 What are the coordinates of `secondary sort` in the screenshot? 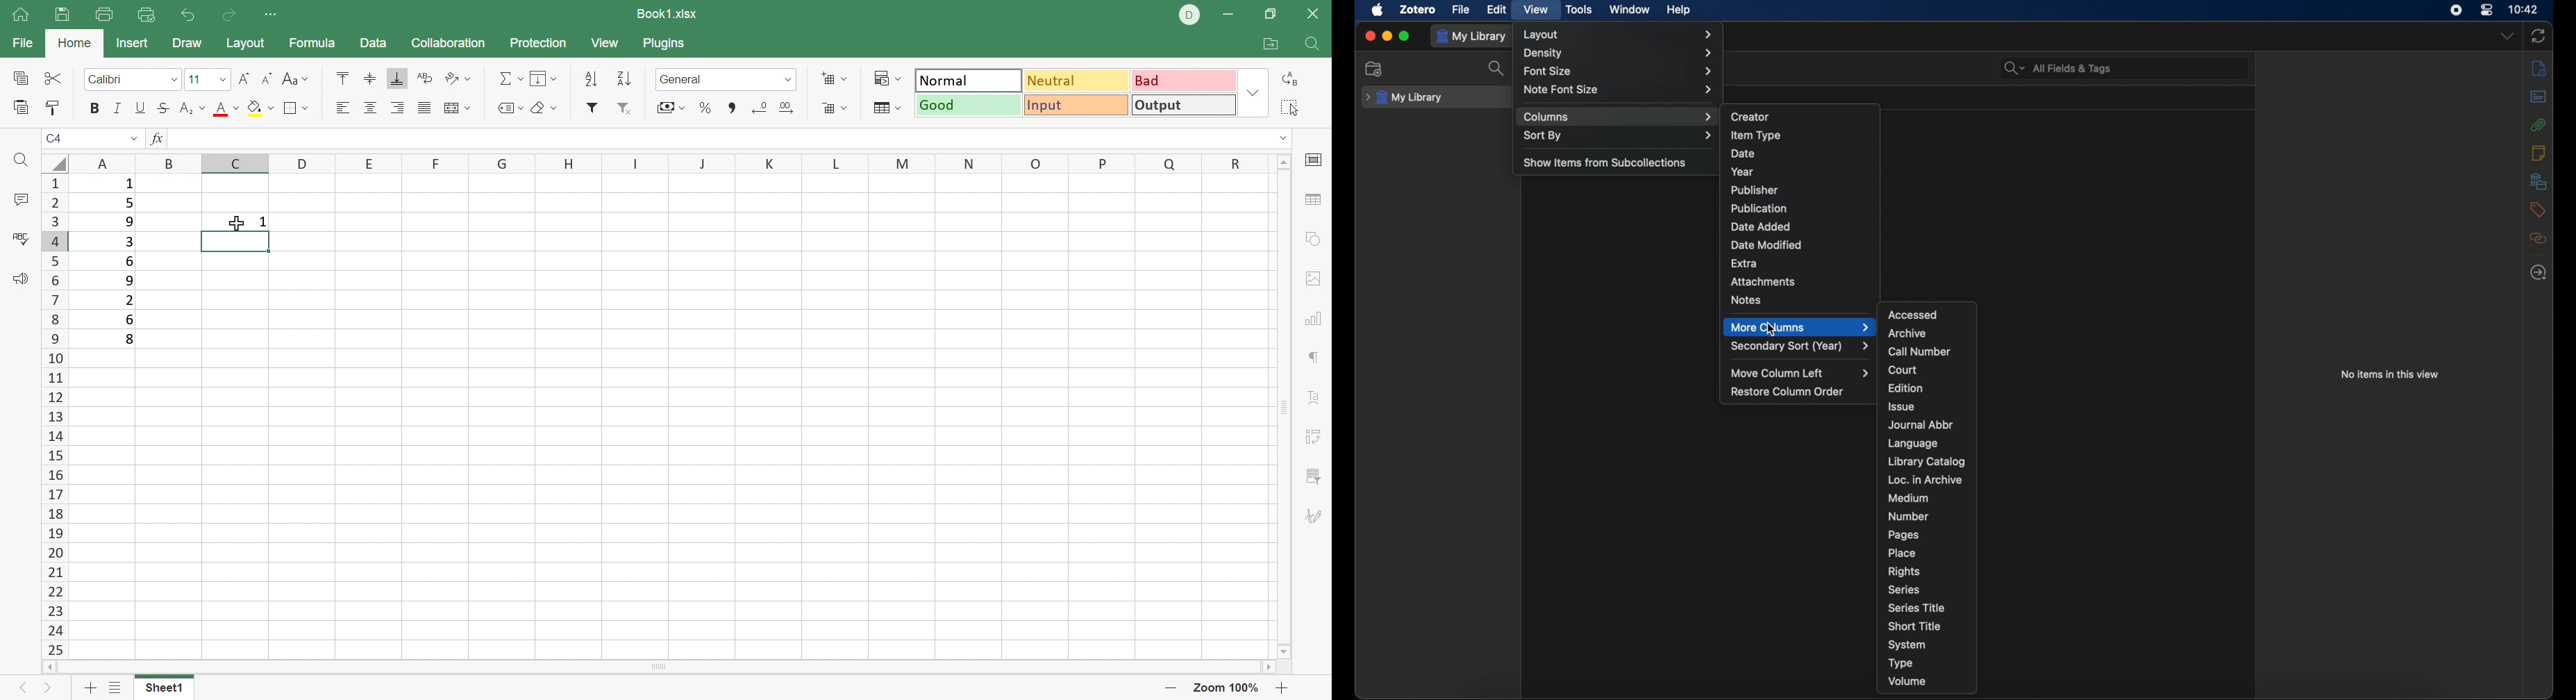 It's located at (1801, 346).